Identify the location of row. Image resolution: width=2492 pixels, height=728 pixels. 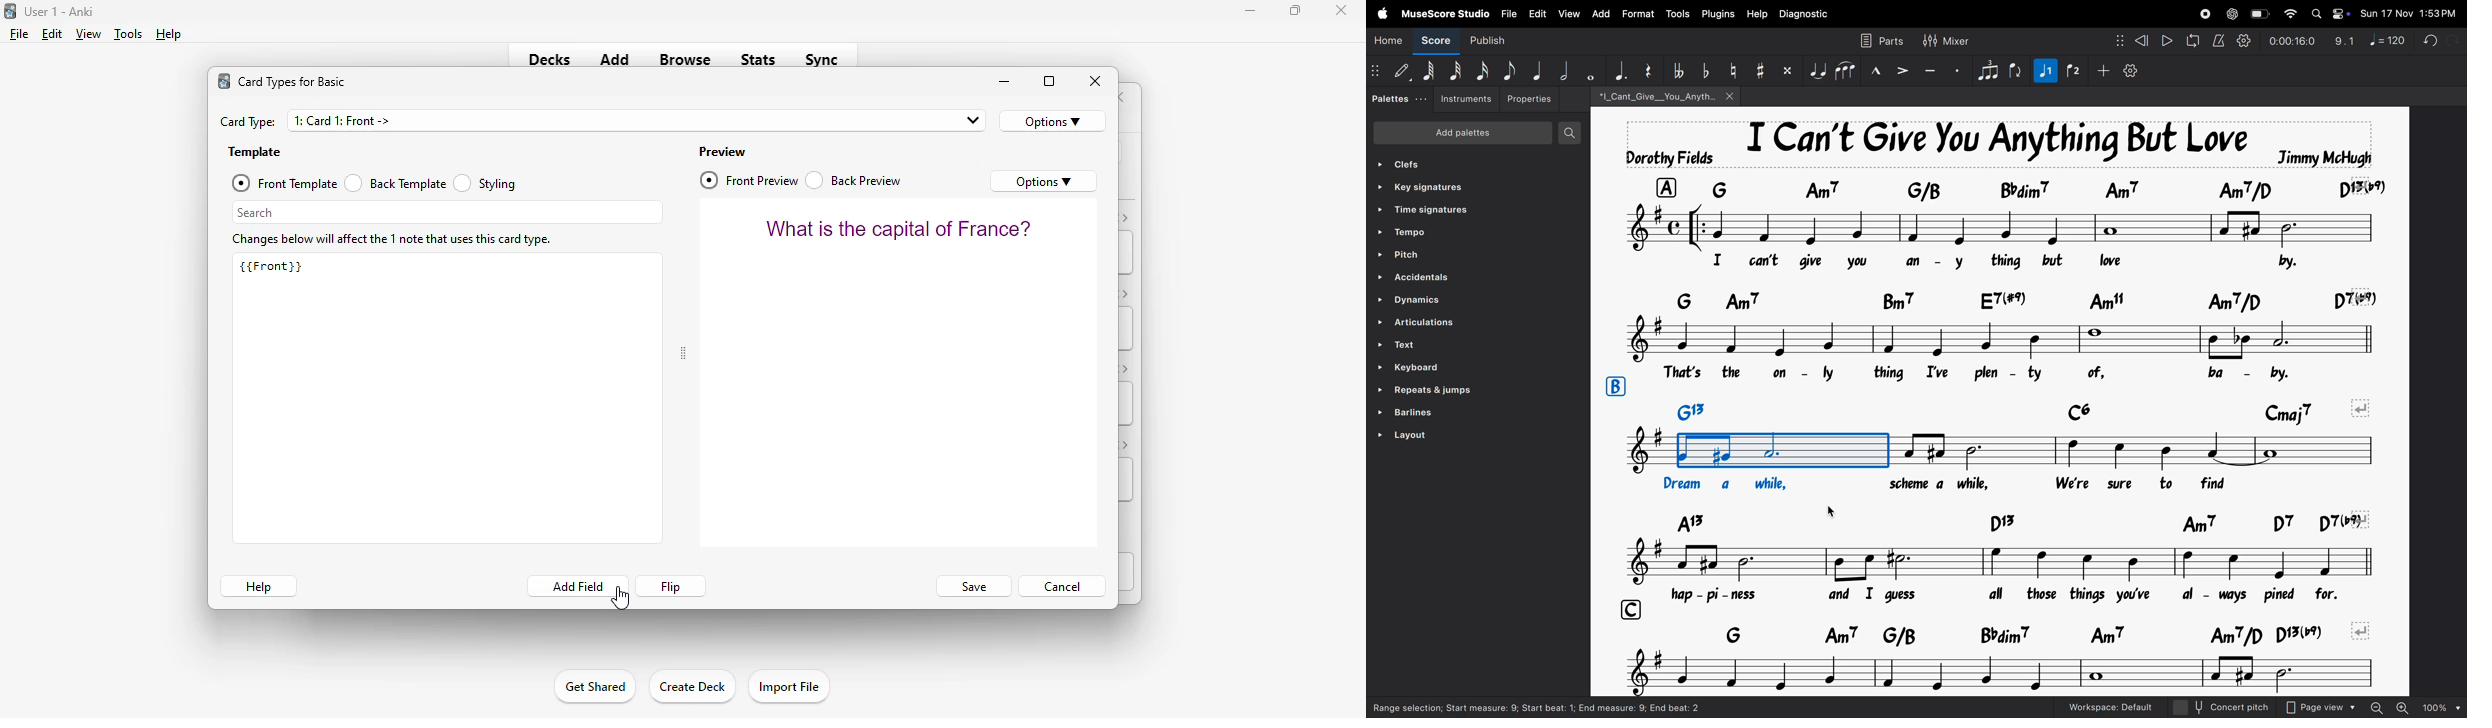
(1632, 608).